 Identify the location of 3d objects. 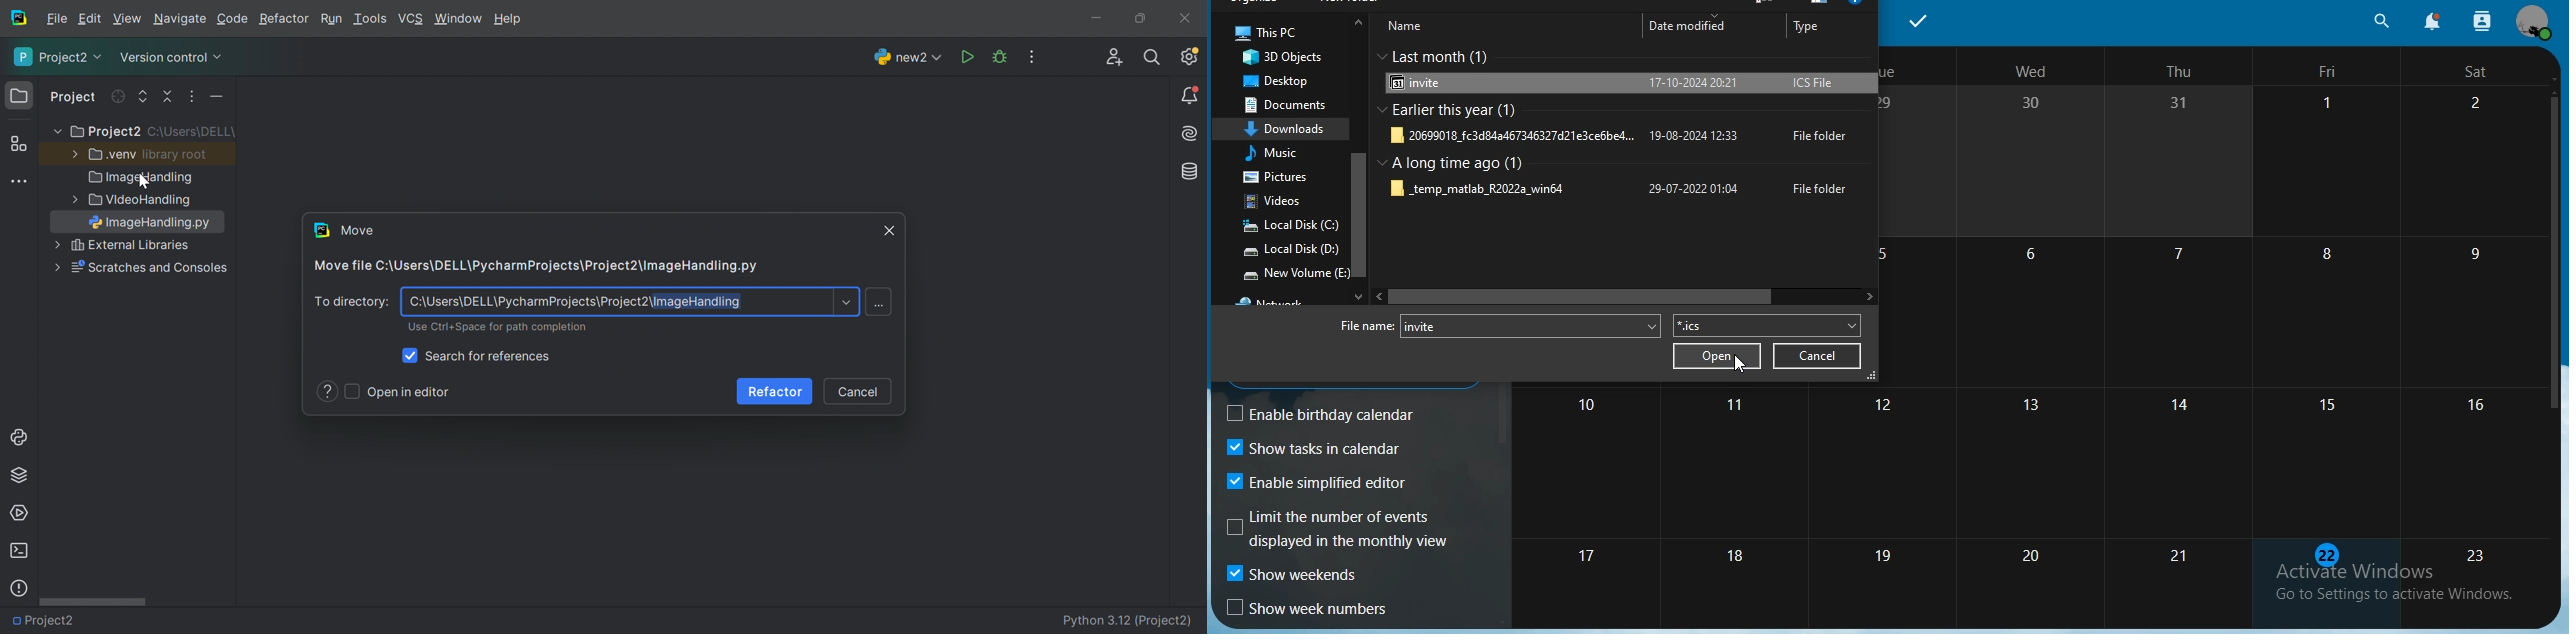
(1290, 57).